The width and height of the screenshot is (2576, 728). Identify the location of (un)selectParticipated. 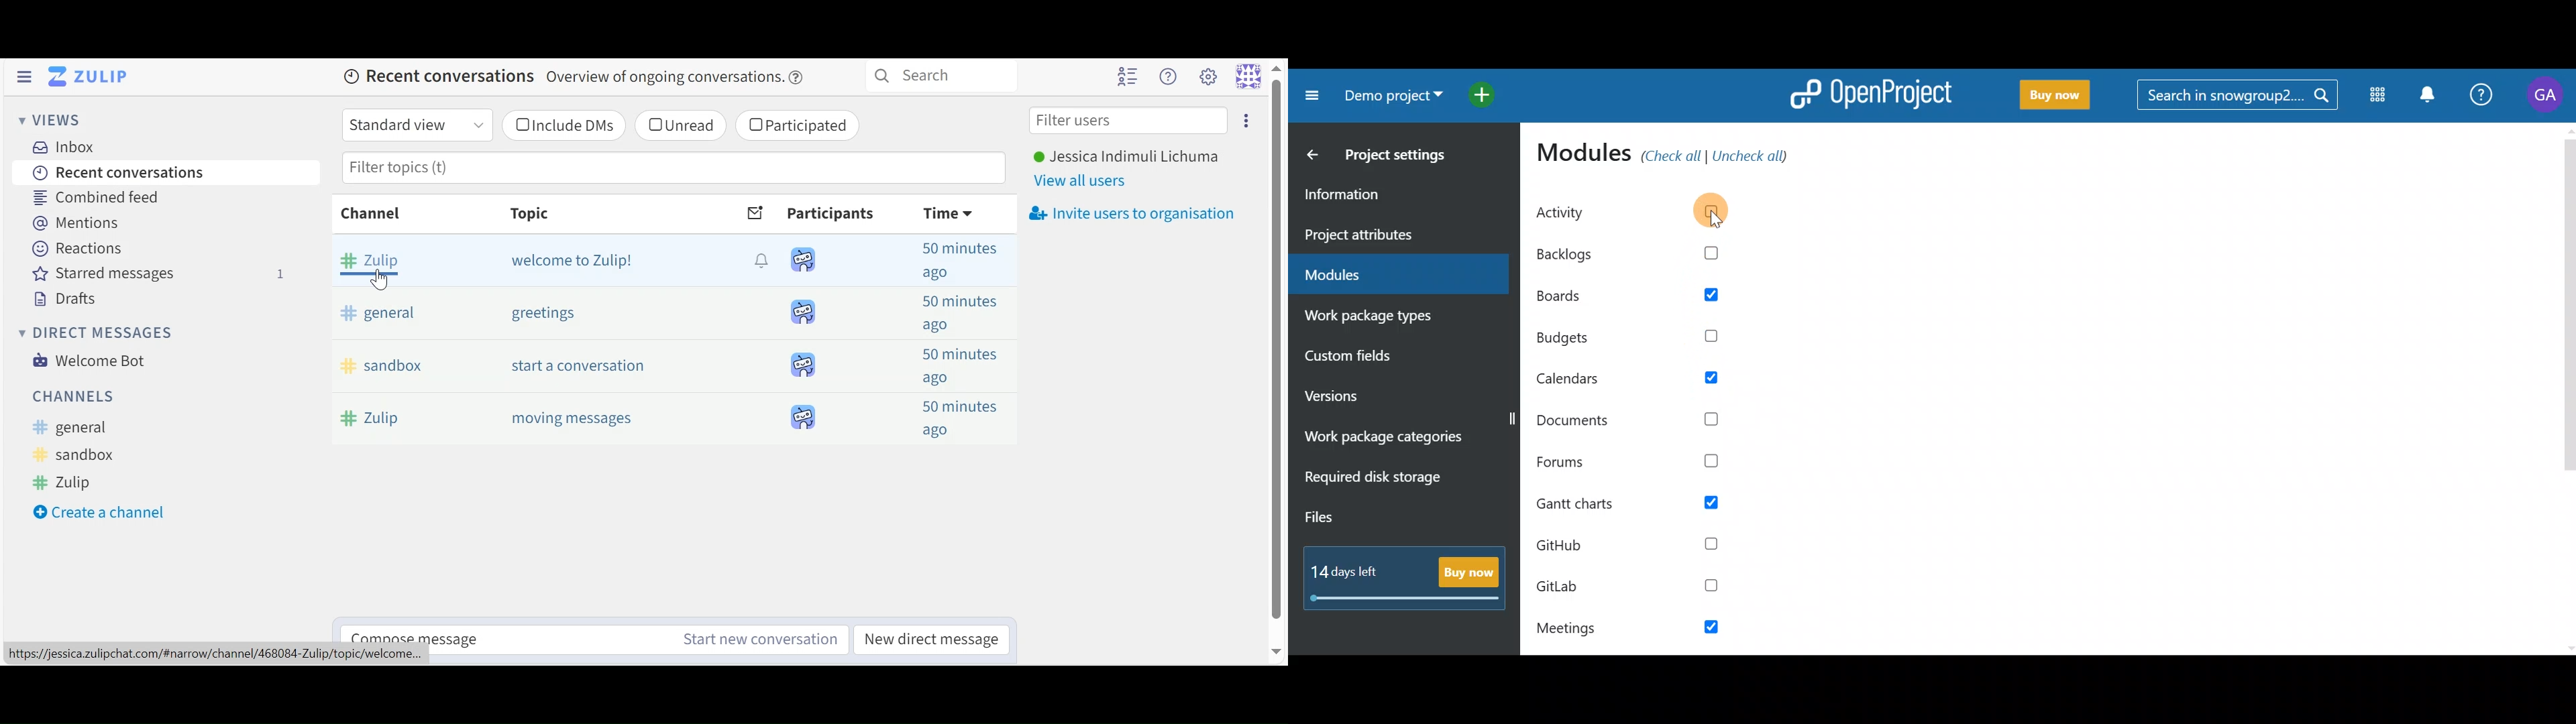
(799, 127).